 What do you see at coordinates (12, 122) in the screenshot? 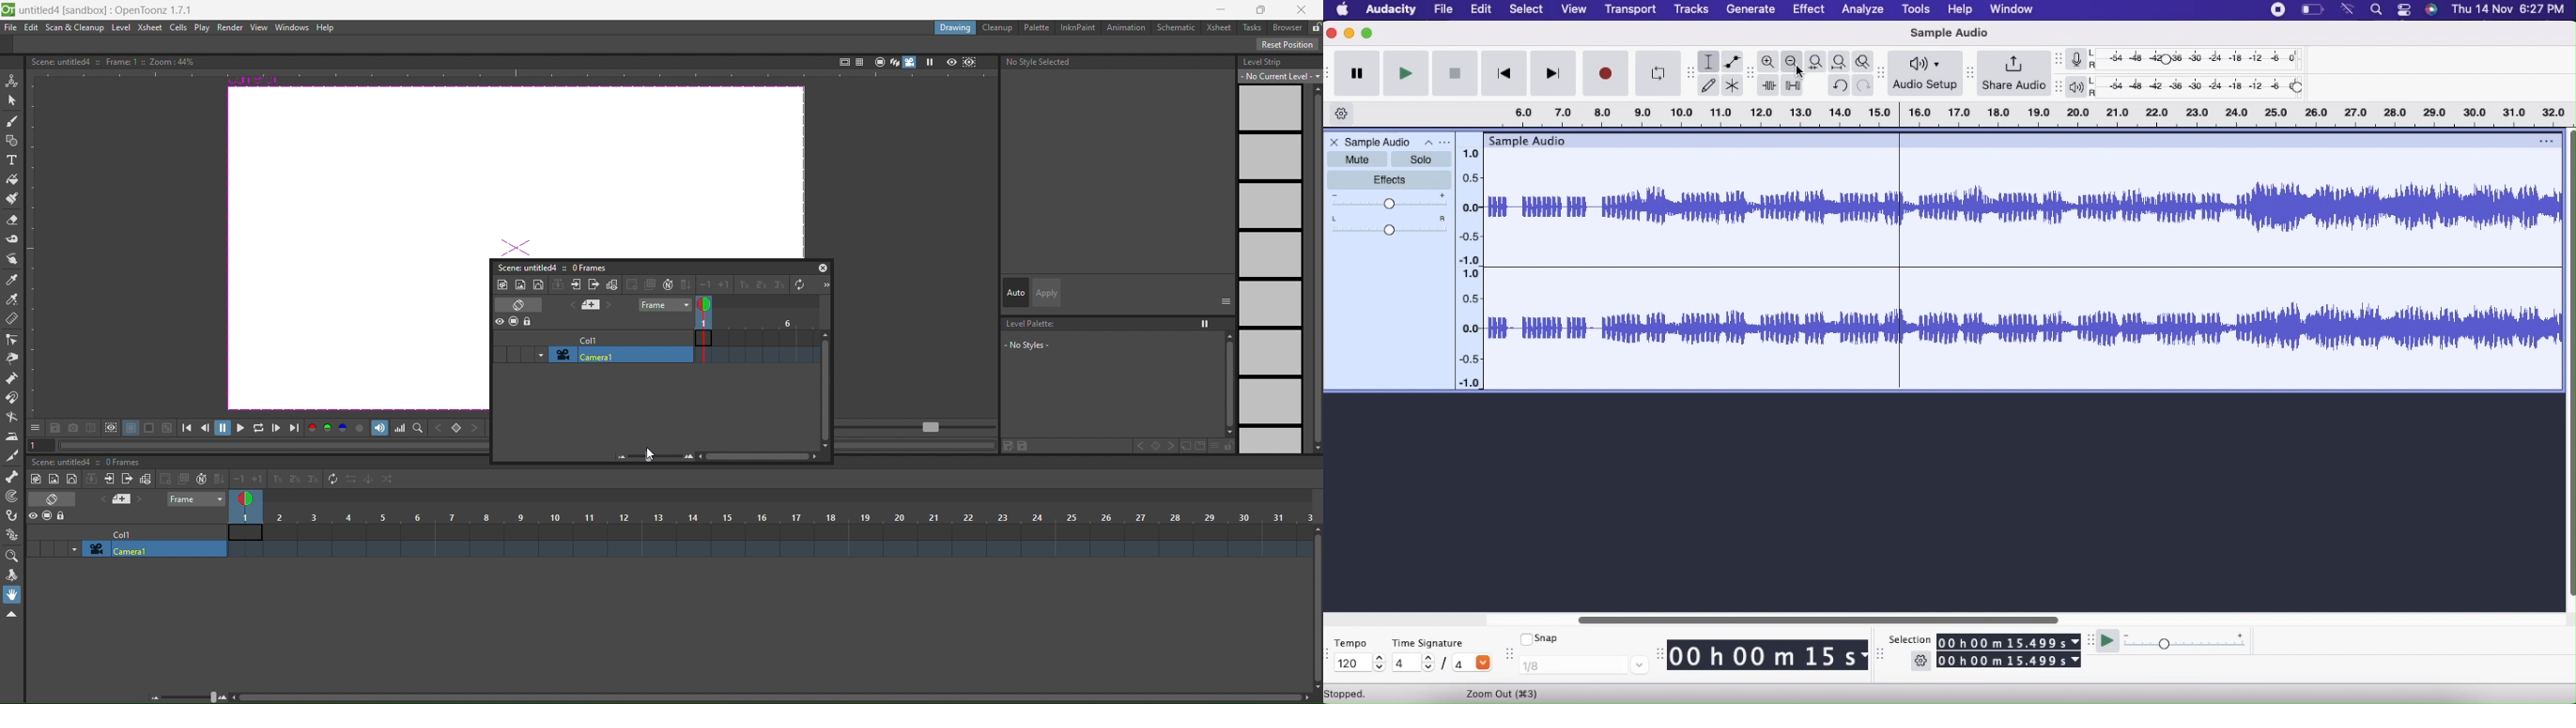
I see `brush tool` at bounding box center [12, 122].